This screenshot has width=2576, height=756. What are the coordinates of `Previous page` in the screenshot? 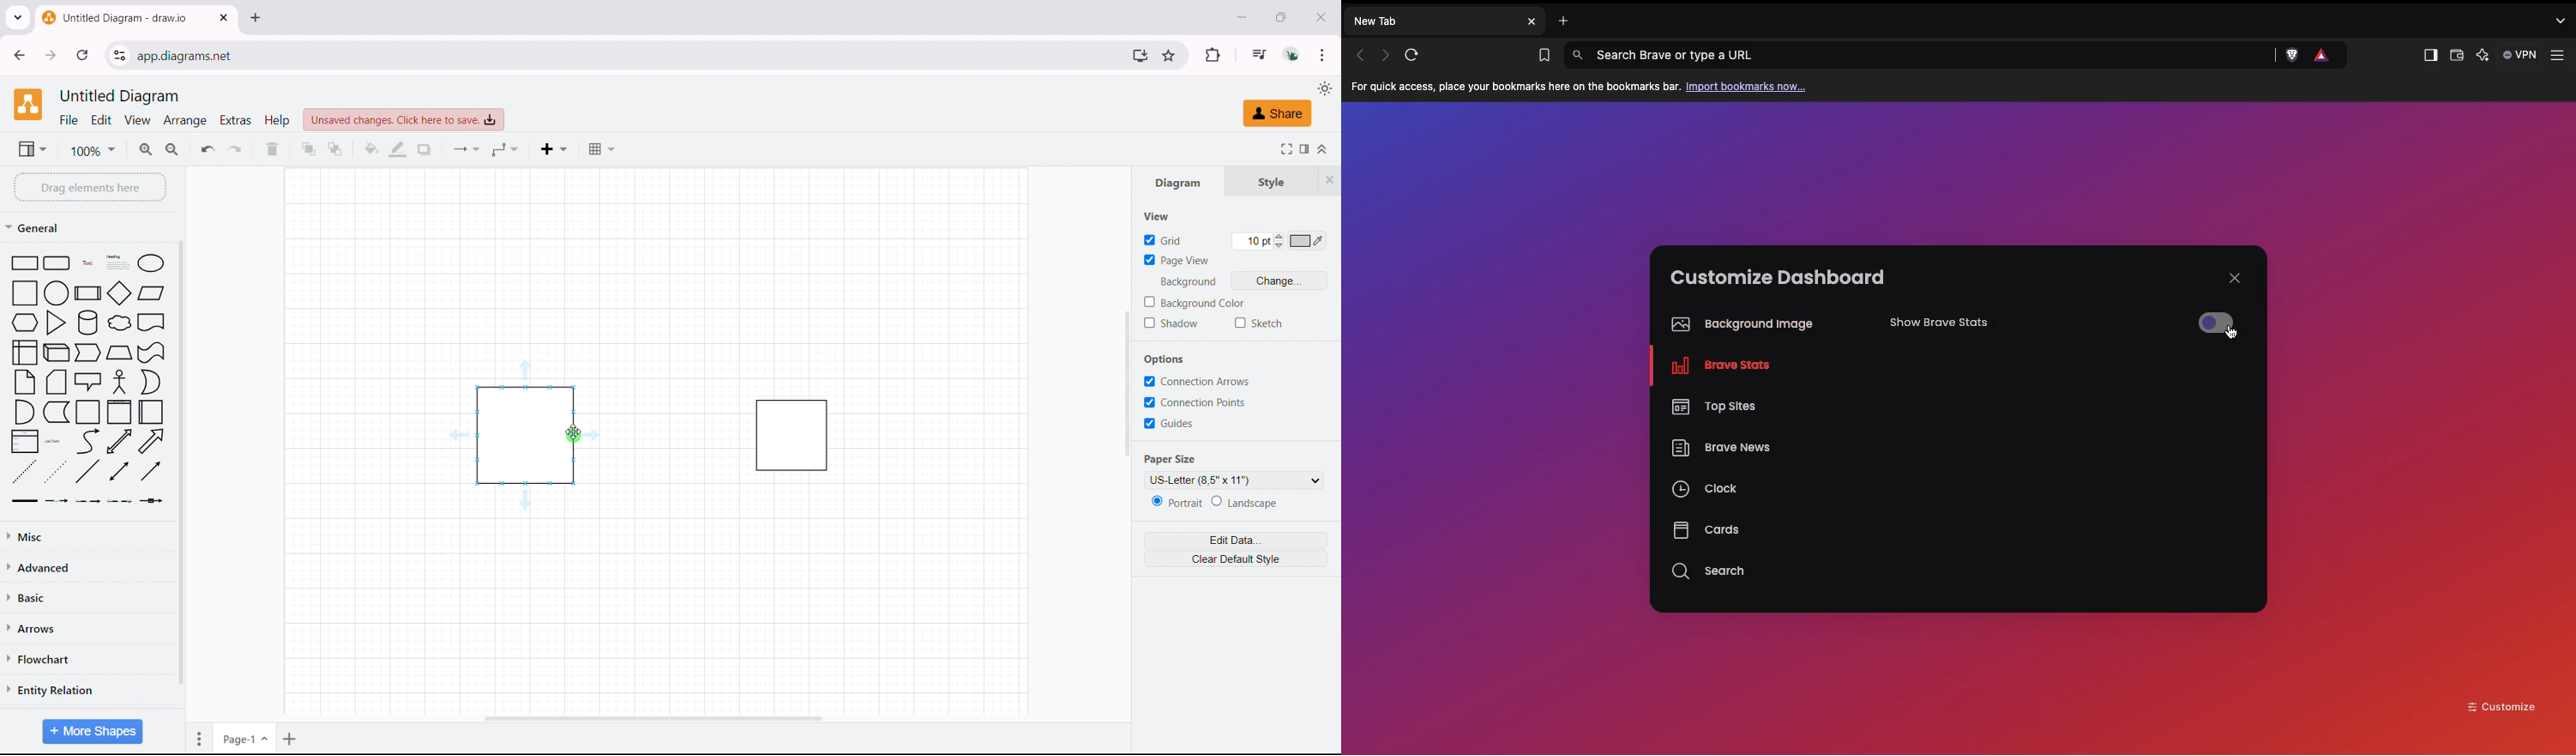 It's located at (1360, 55).